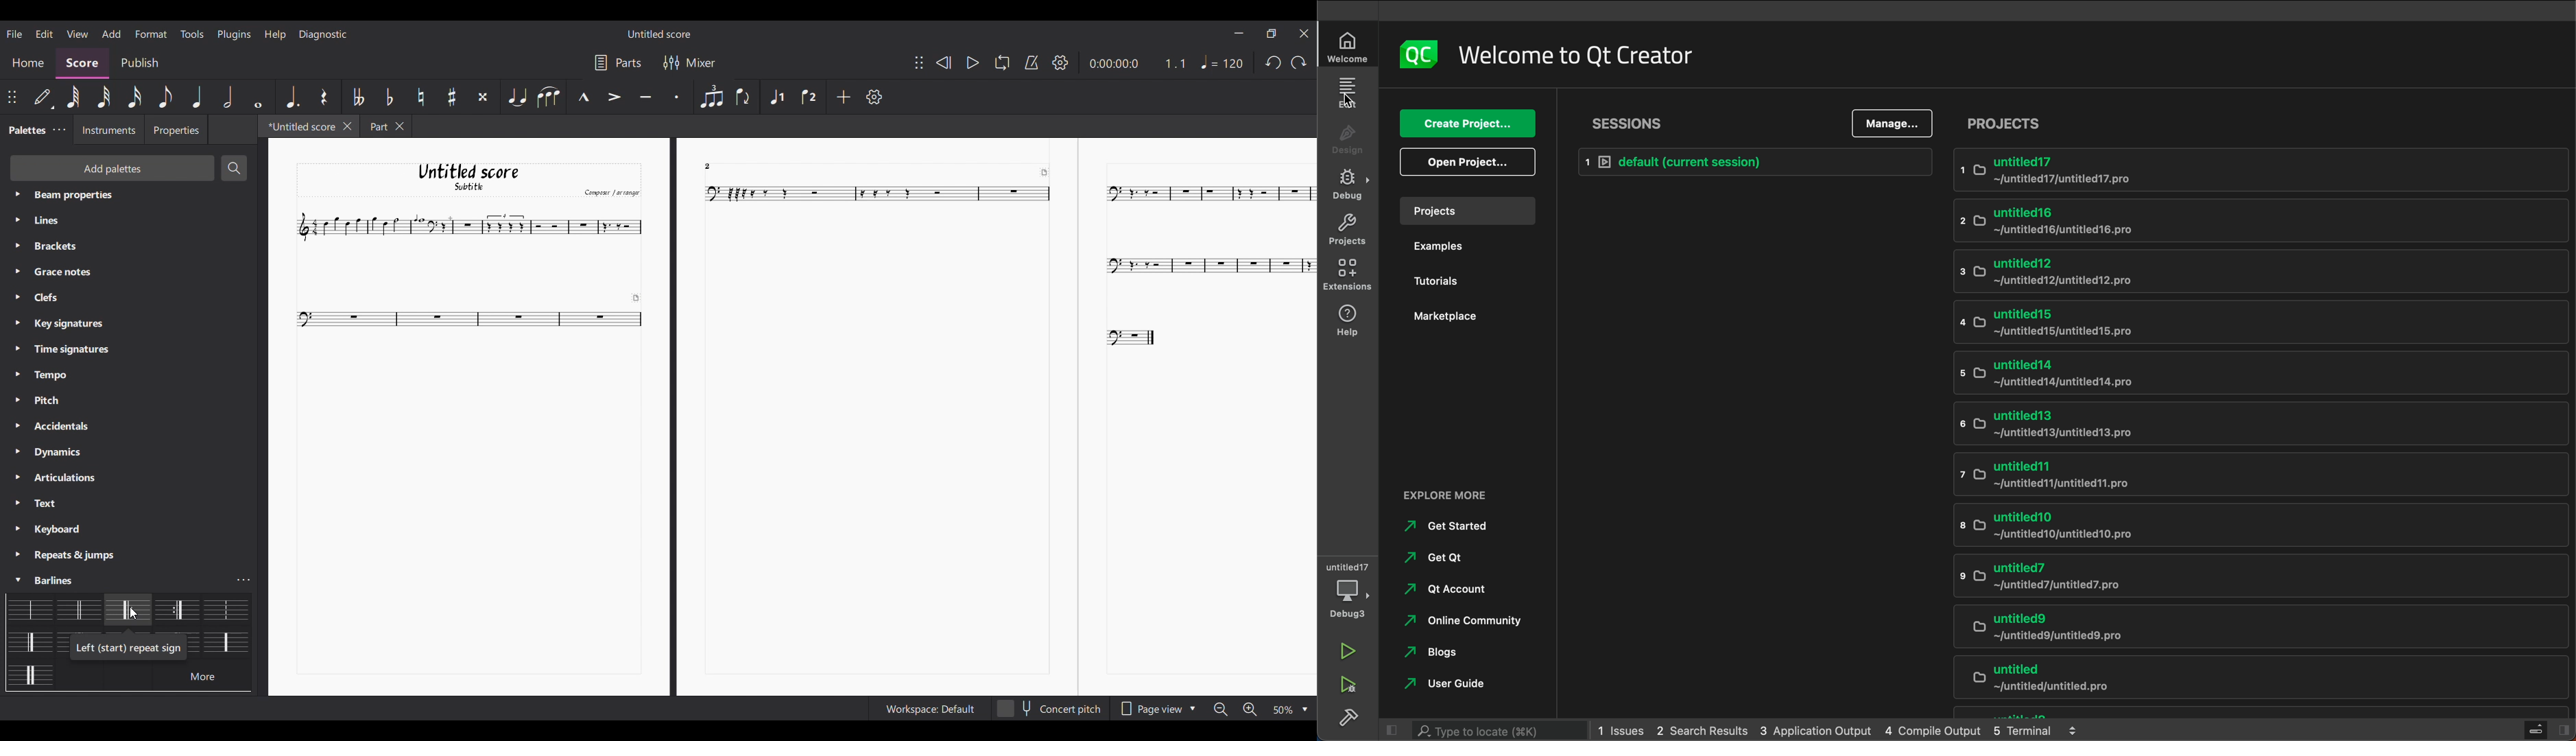 The height and width of the screenshot is (756, 2576). I want to click on Close interface, so click(1304, 34).